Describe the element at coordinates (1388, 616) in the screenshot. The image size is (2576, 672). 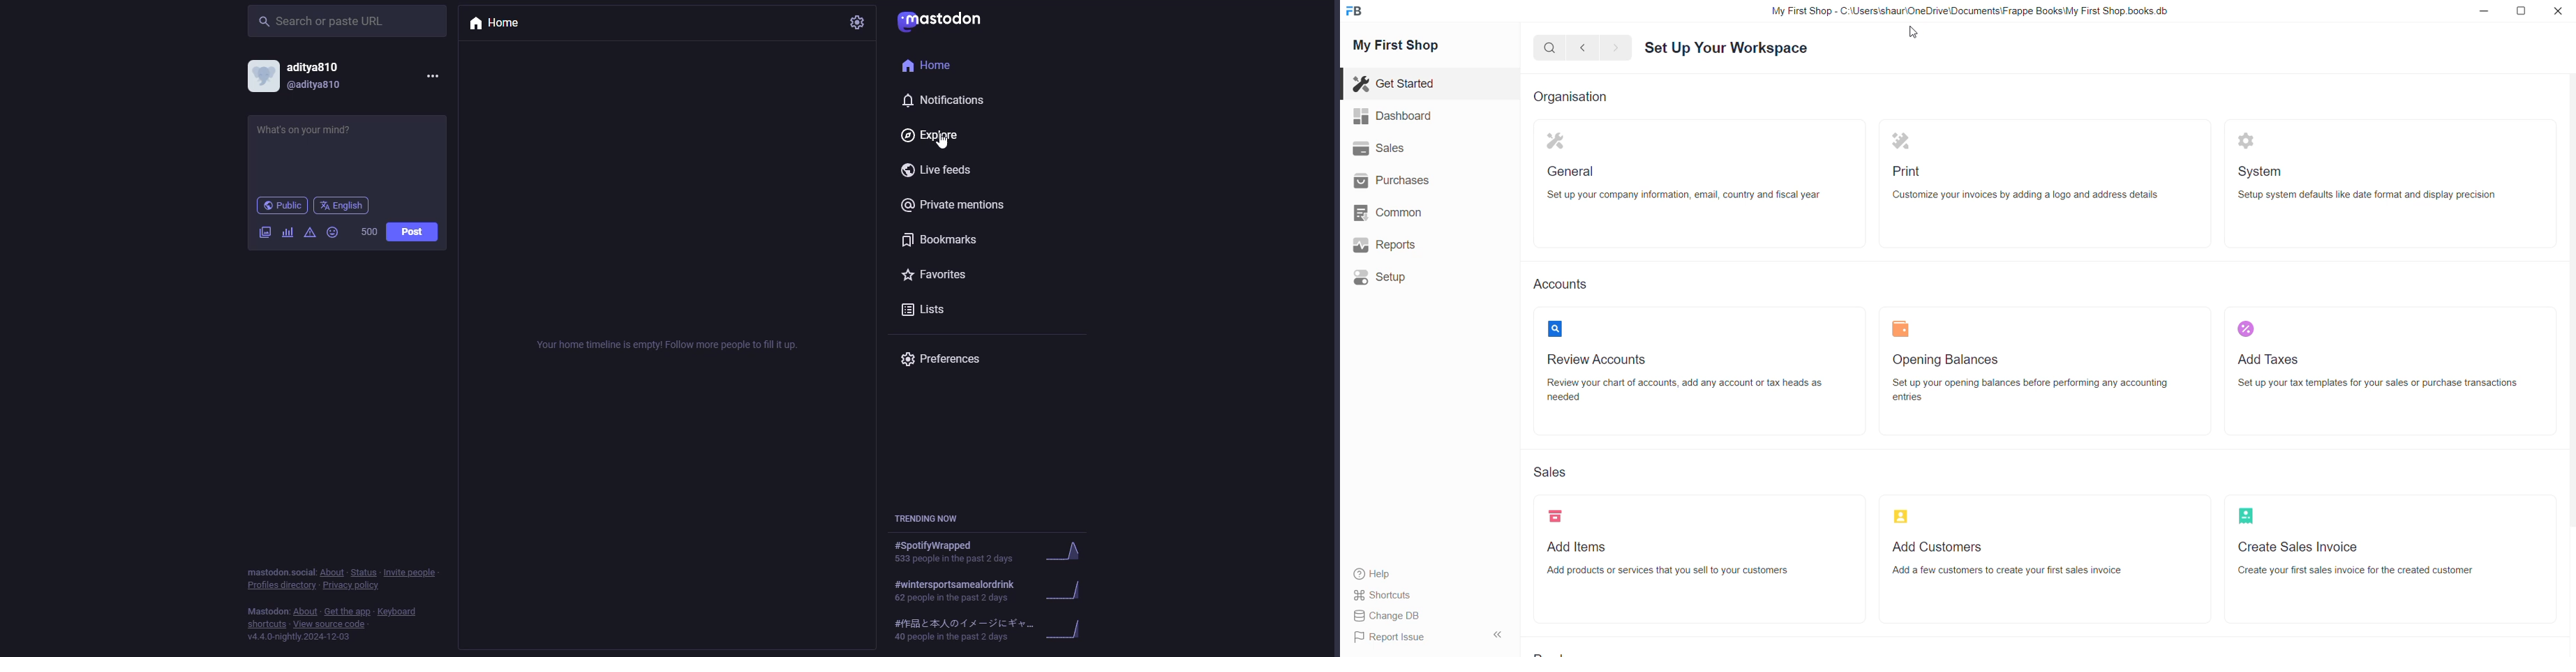
I see `Change DB` at that location.